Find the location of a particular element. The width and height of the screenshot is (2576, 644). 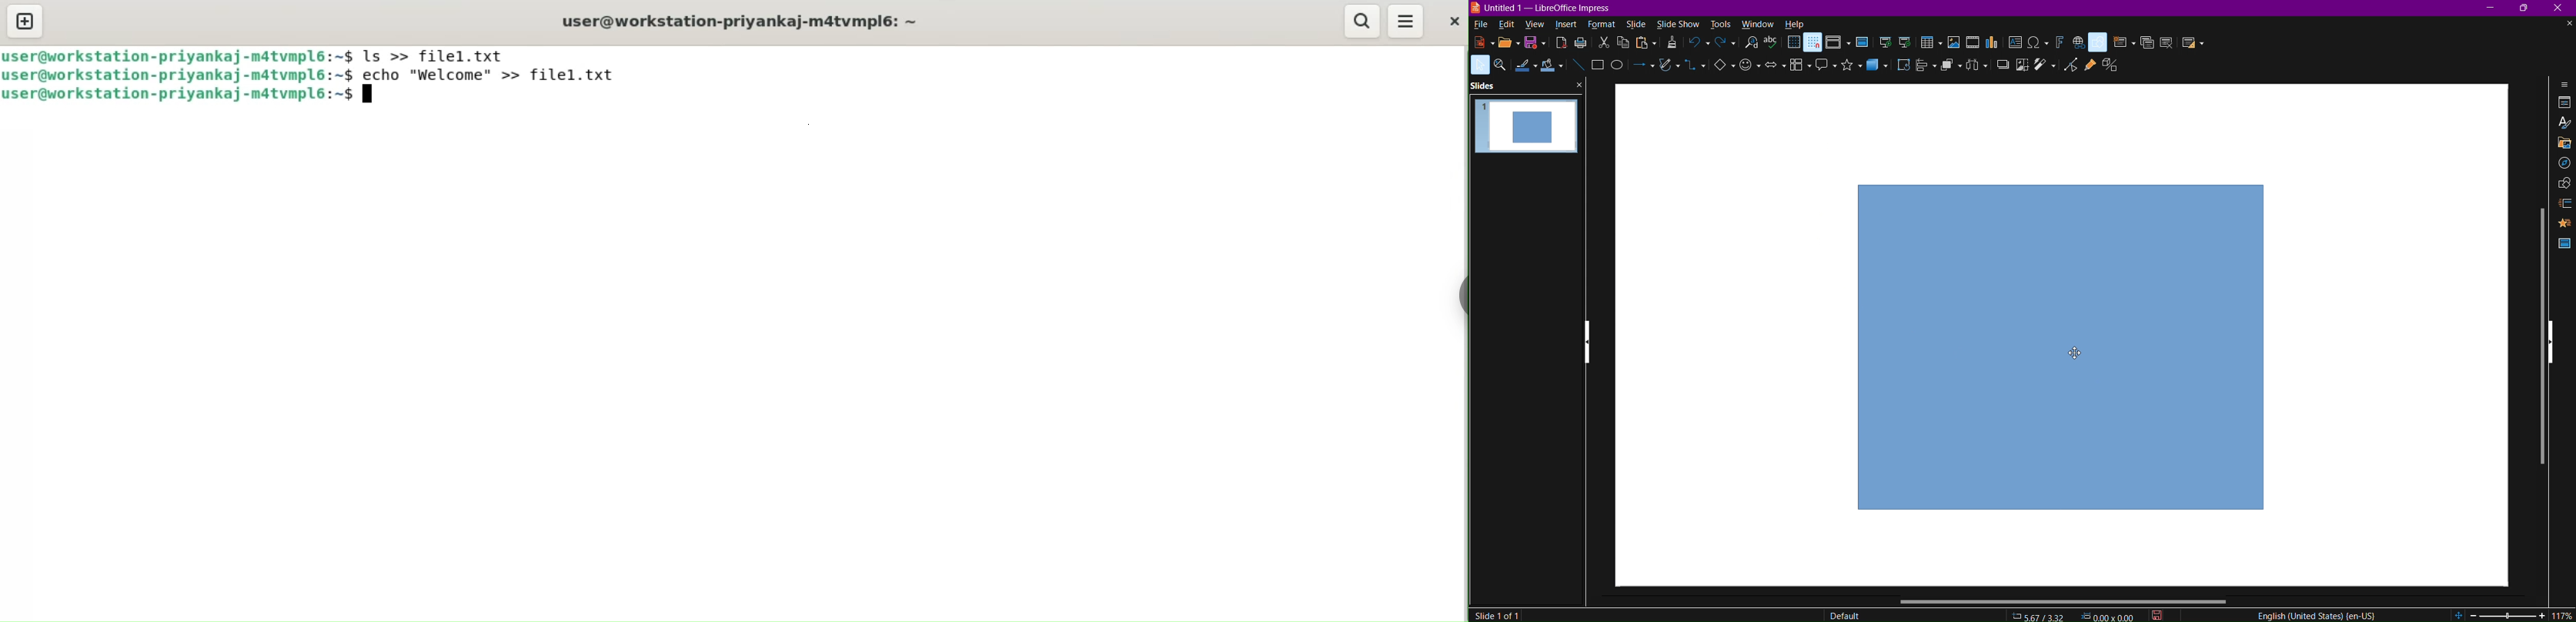

Rectangle 2D is located at coordinates (2062, 346).